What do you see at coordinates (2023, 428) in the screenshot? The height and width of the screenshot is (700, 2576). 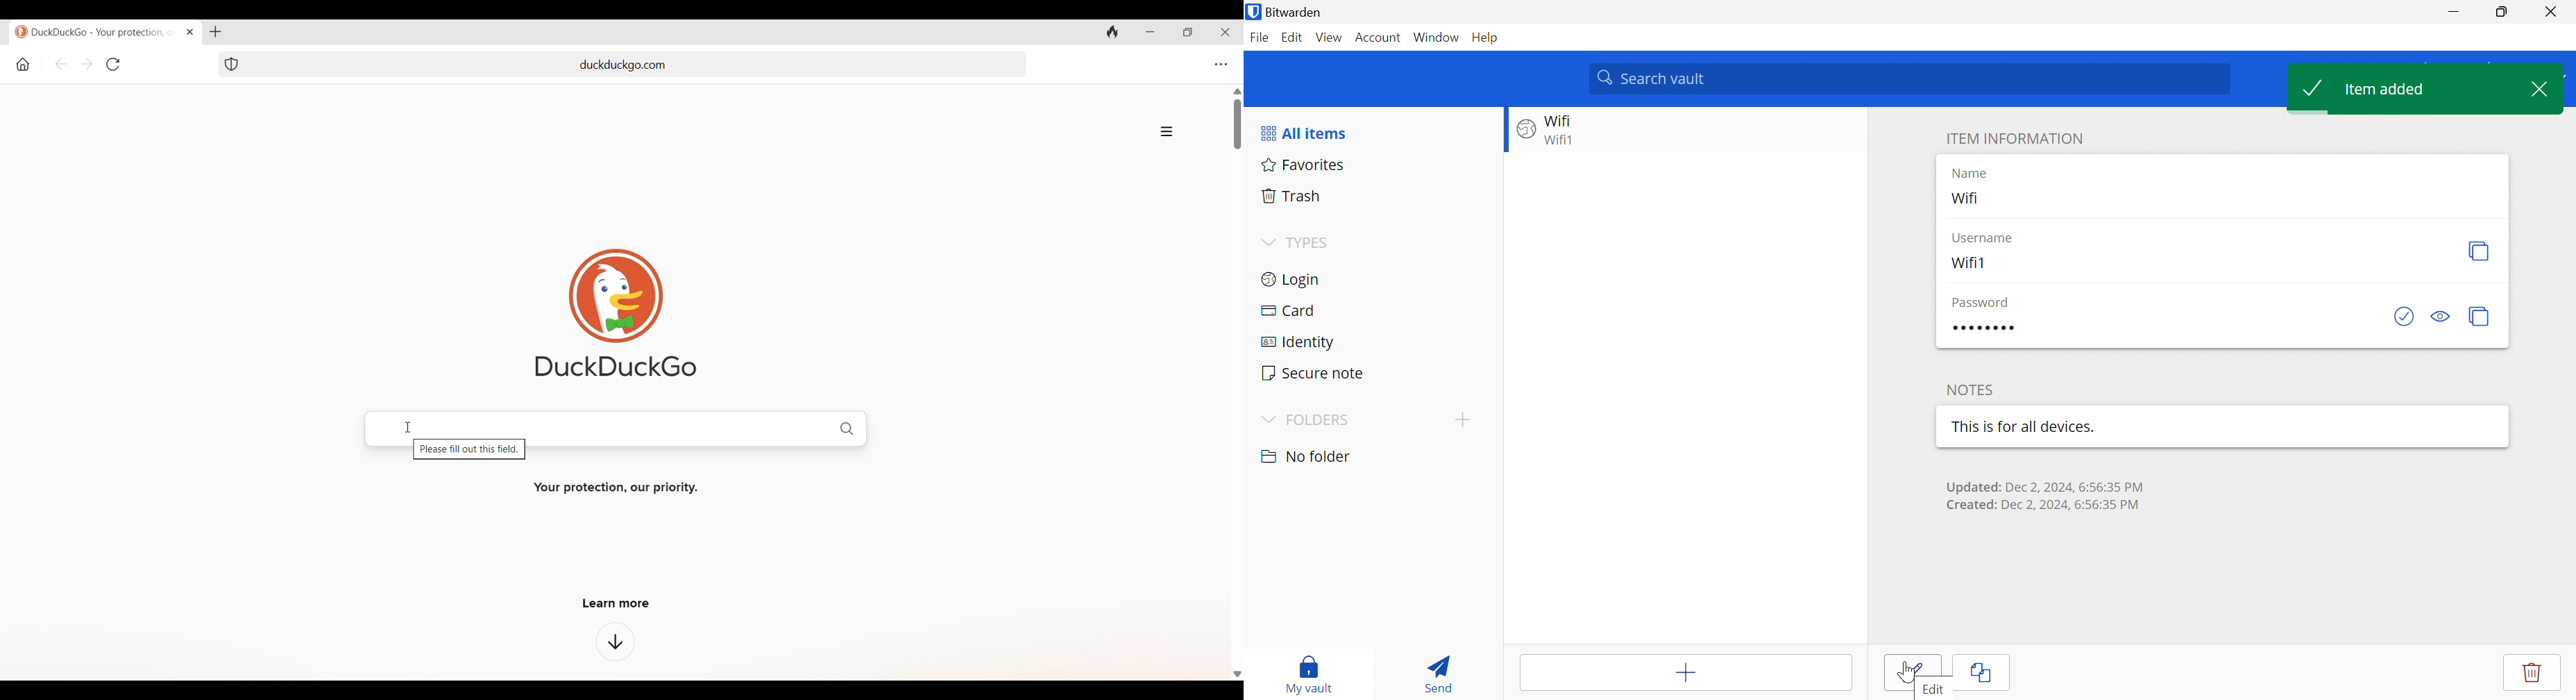 I see `This is for all devices` at bounding box center [2023, 428].